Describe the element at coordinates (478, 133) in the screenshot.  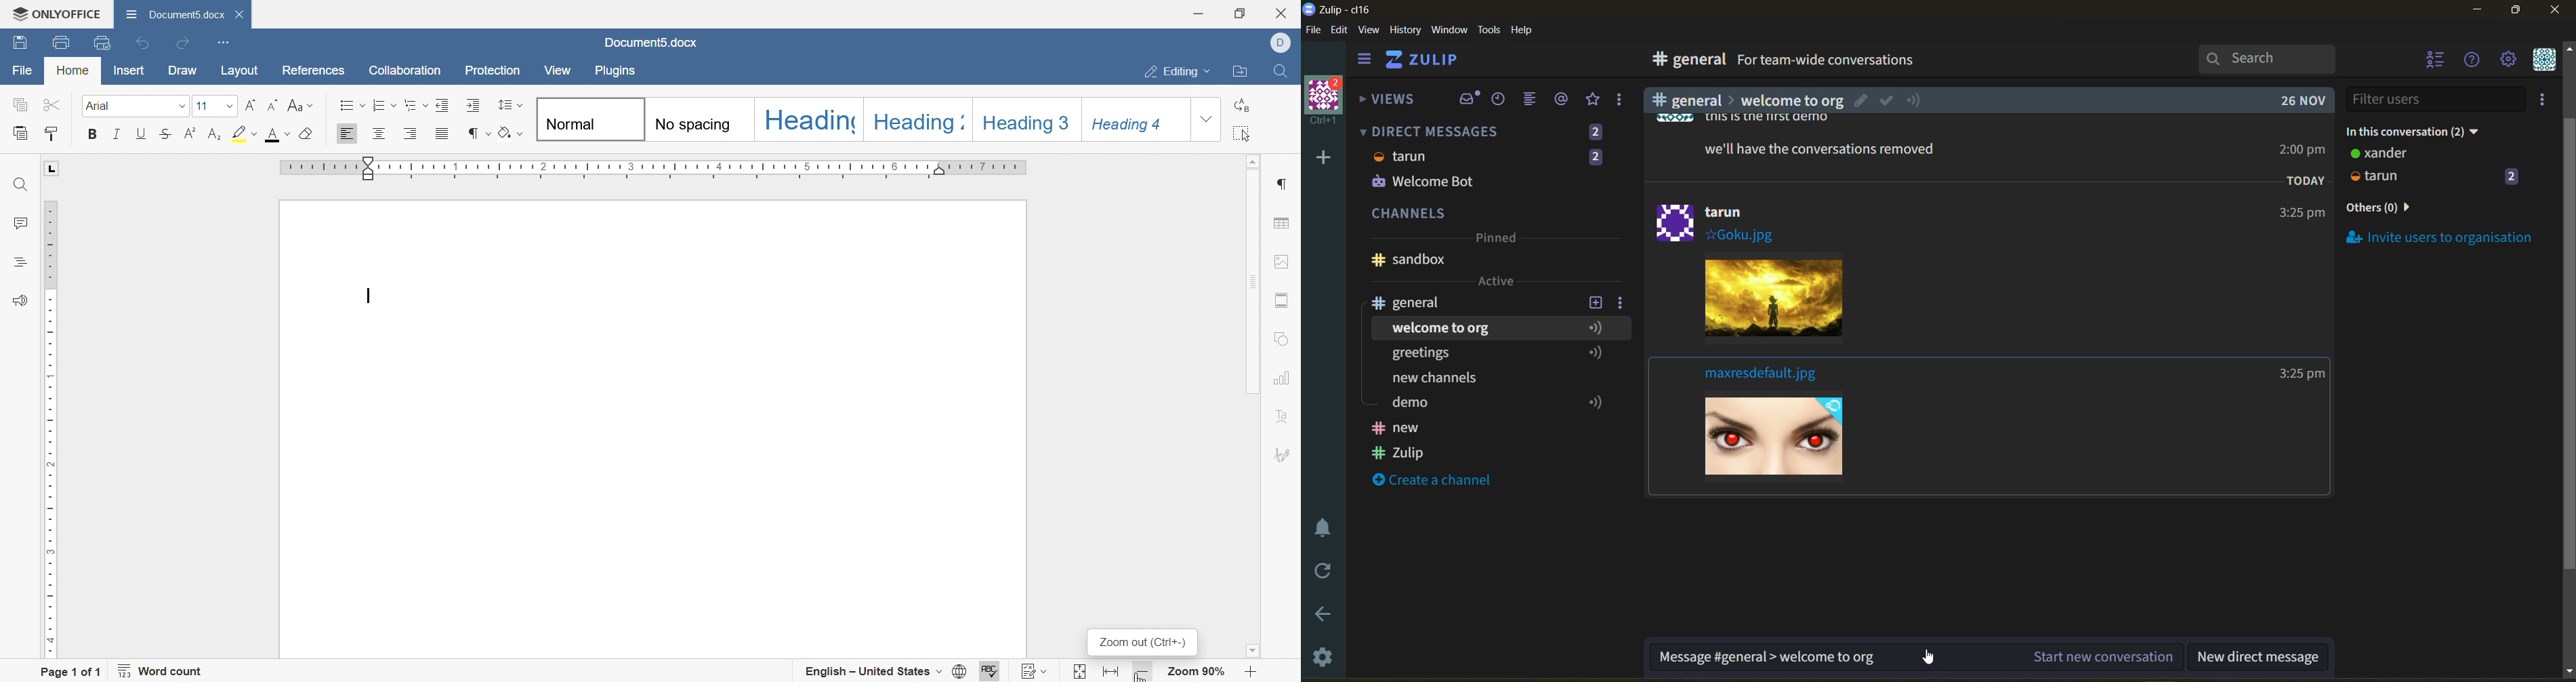
I see `nonprinting characters` at that location.